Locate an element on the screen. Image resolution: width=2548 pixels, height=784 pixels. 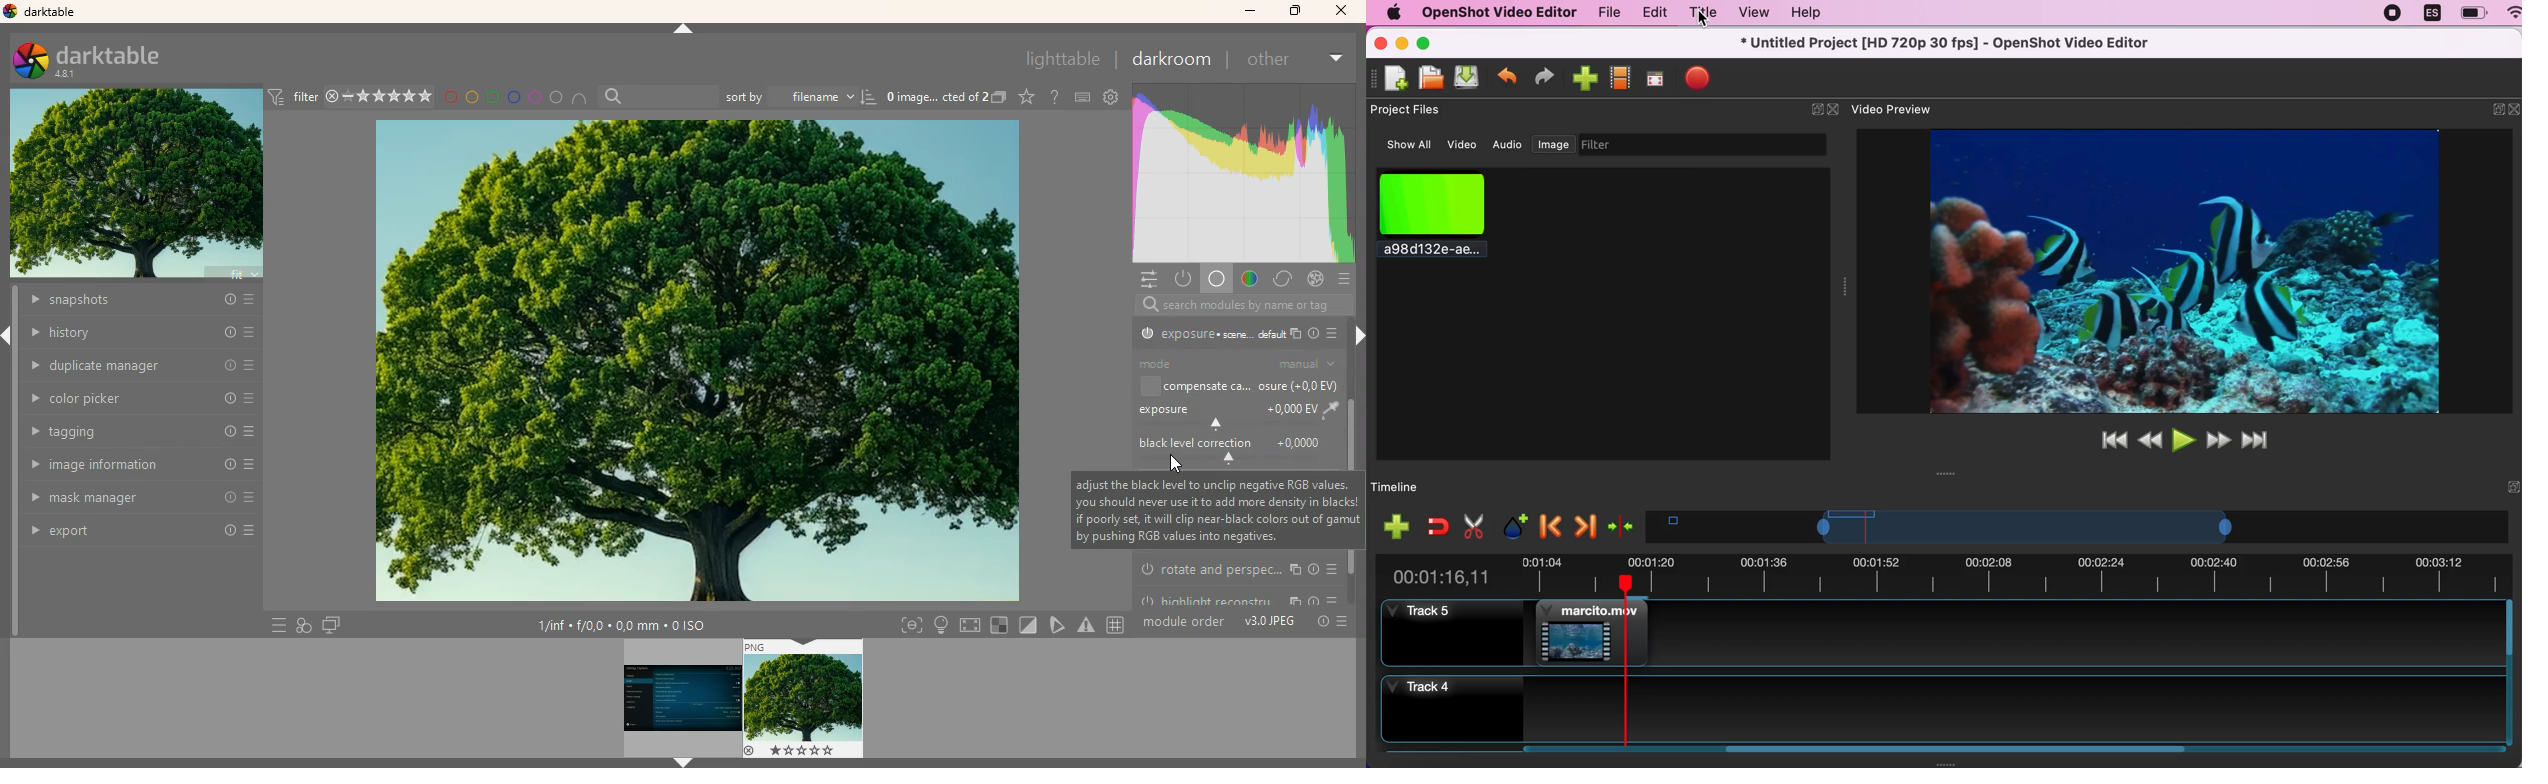
rotate is located at coordinates (1240, 570).